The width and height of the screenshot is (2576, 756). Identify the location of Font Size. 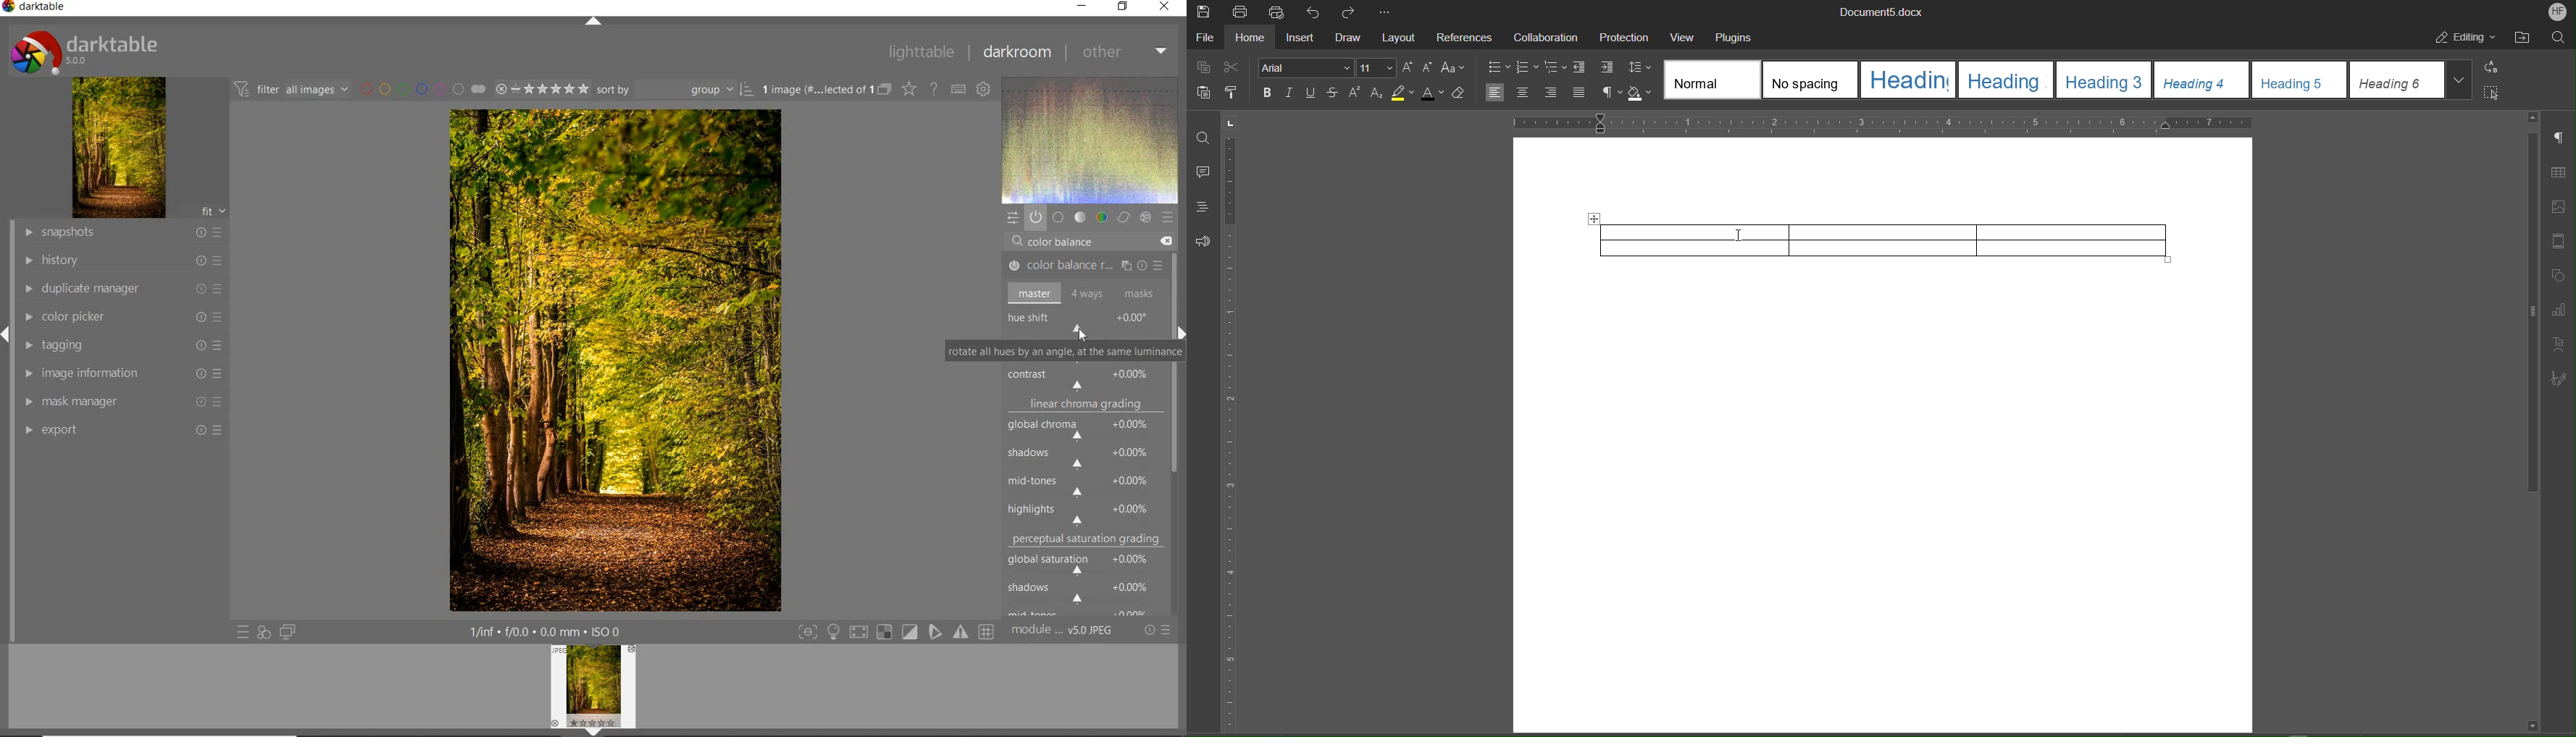
(1376, 68).